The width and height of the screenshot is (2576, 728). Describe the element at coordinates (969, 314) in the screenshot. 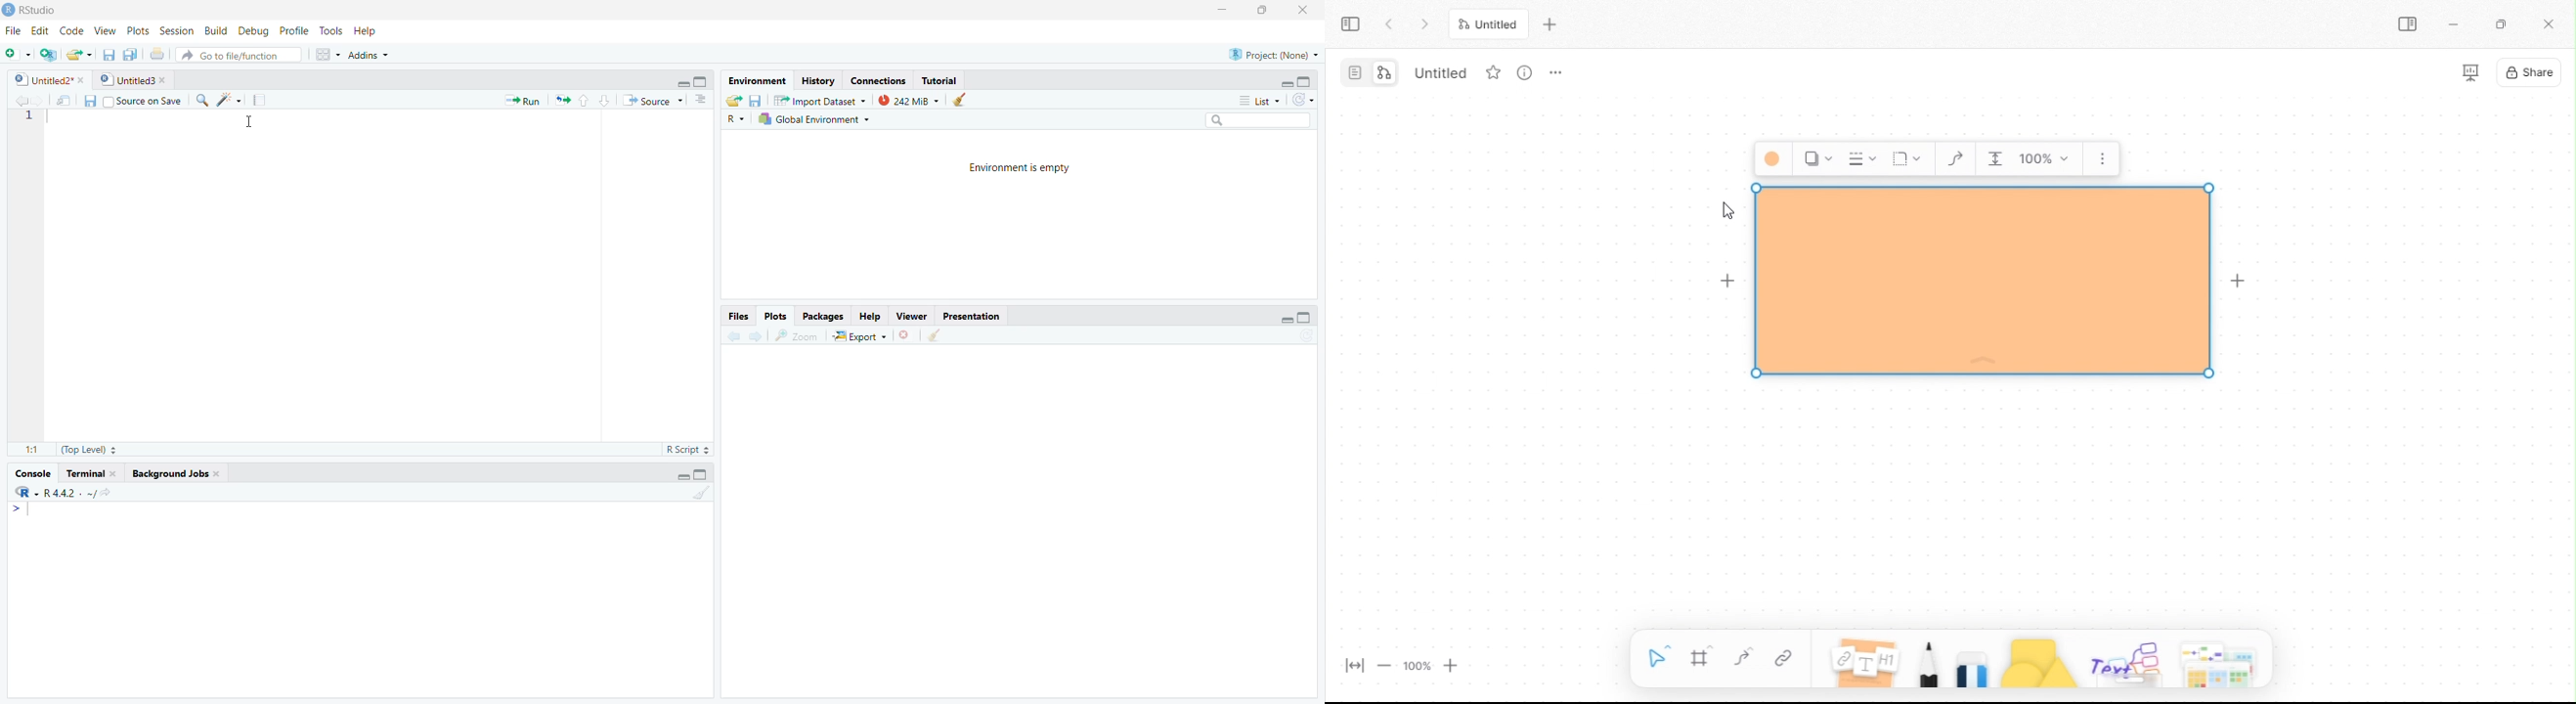

I see `Presentation` at that location.